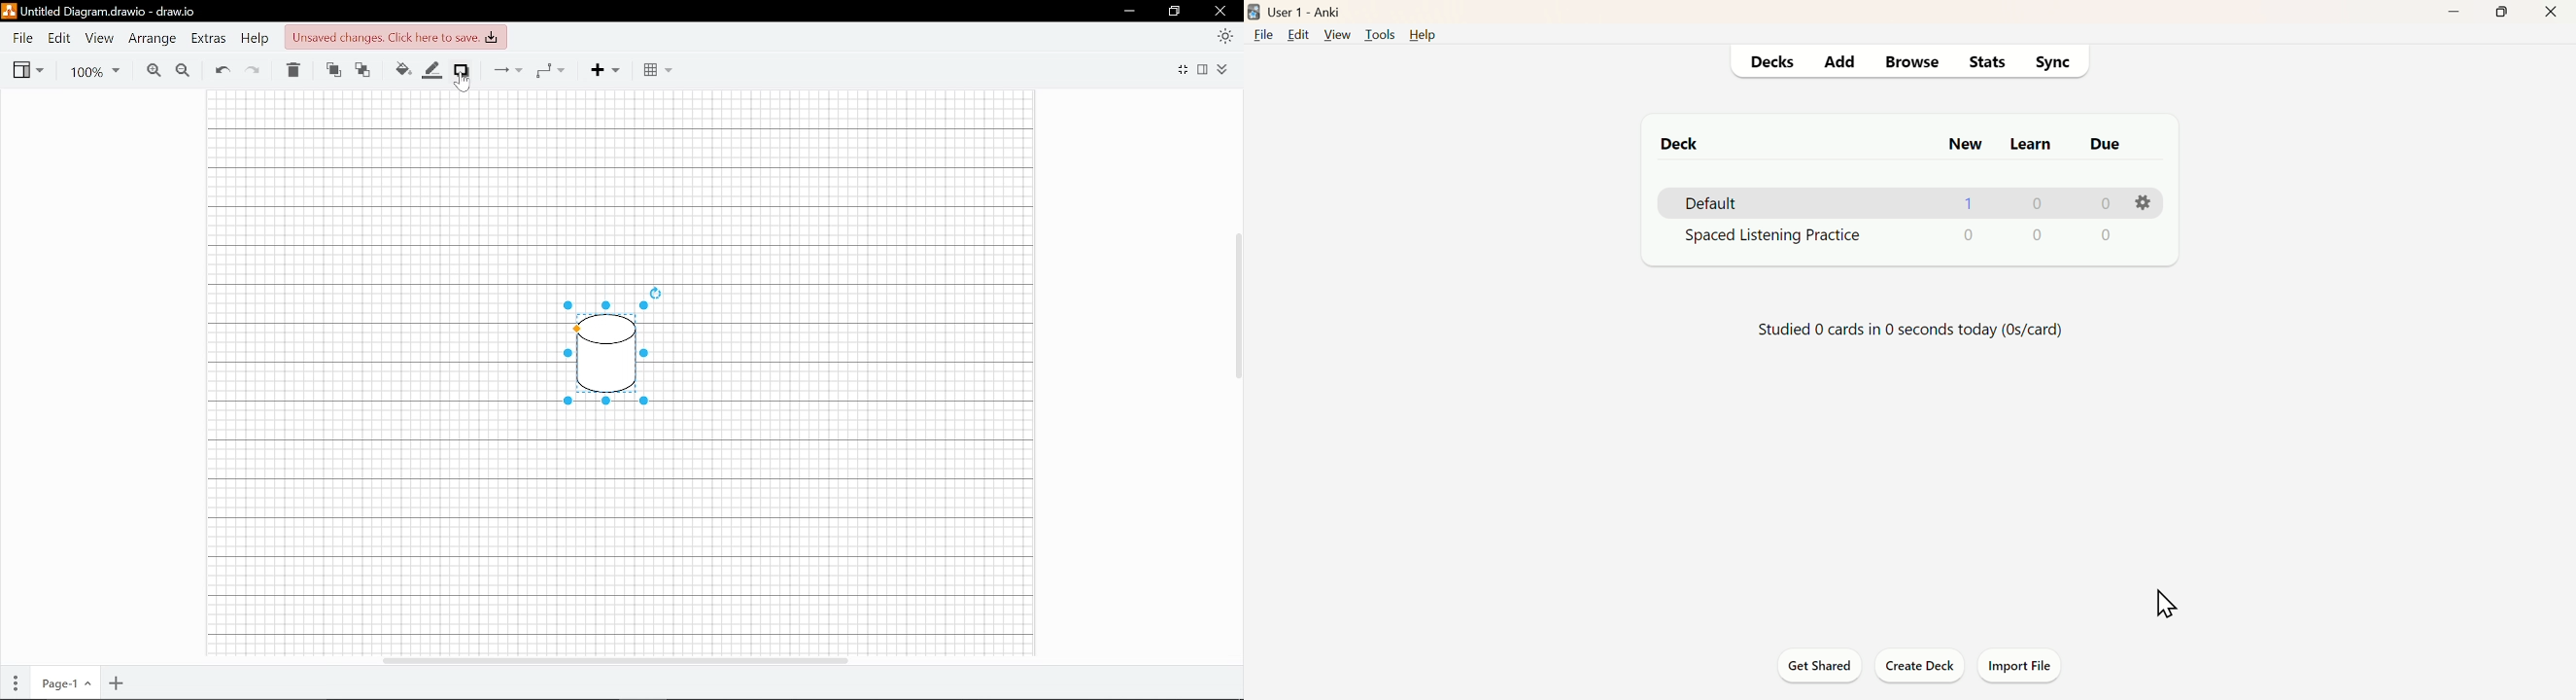 The width and height of the screenshot is (2576, 700). What do you see at coordinates (1222, 11) in the screenshot?
I see `Close` at bounding box center [1222, 11].